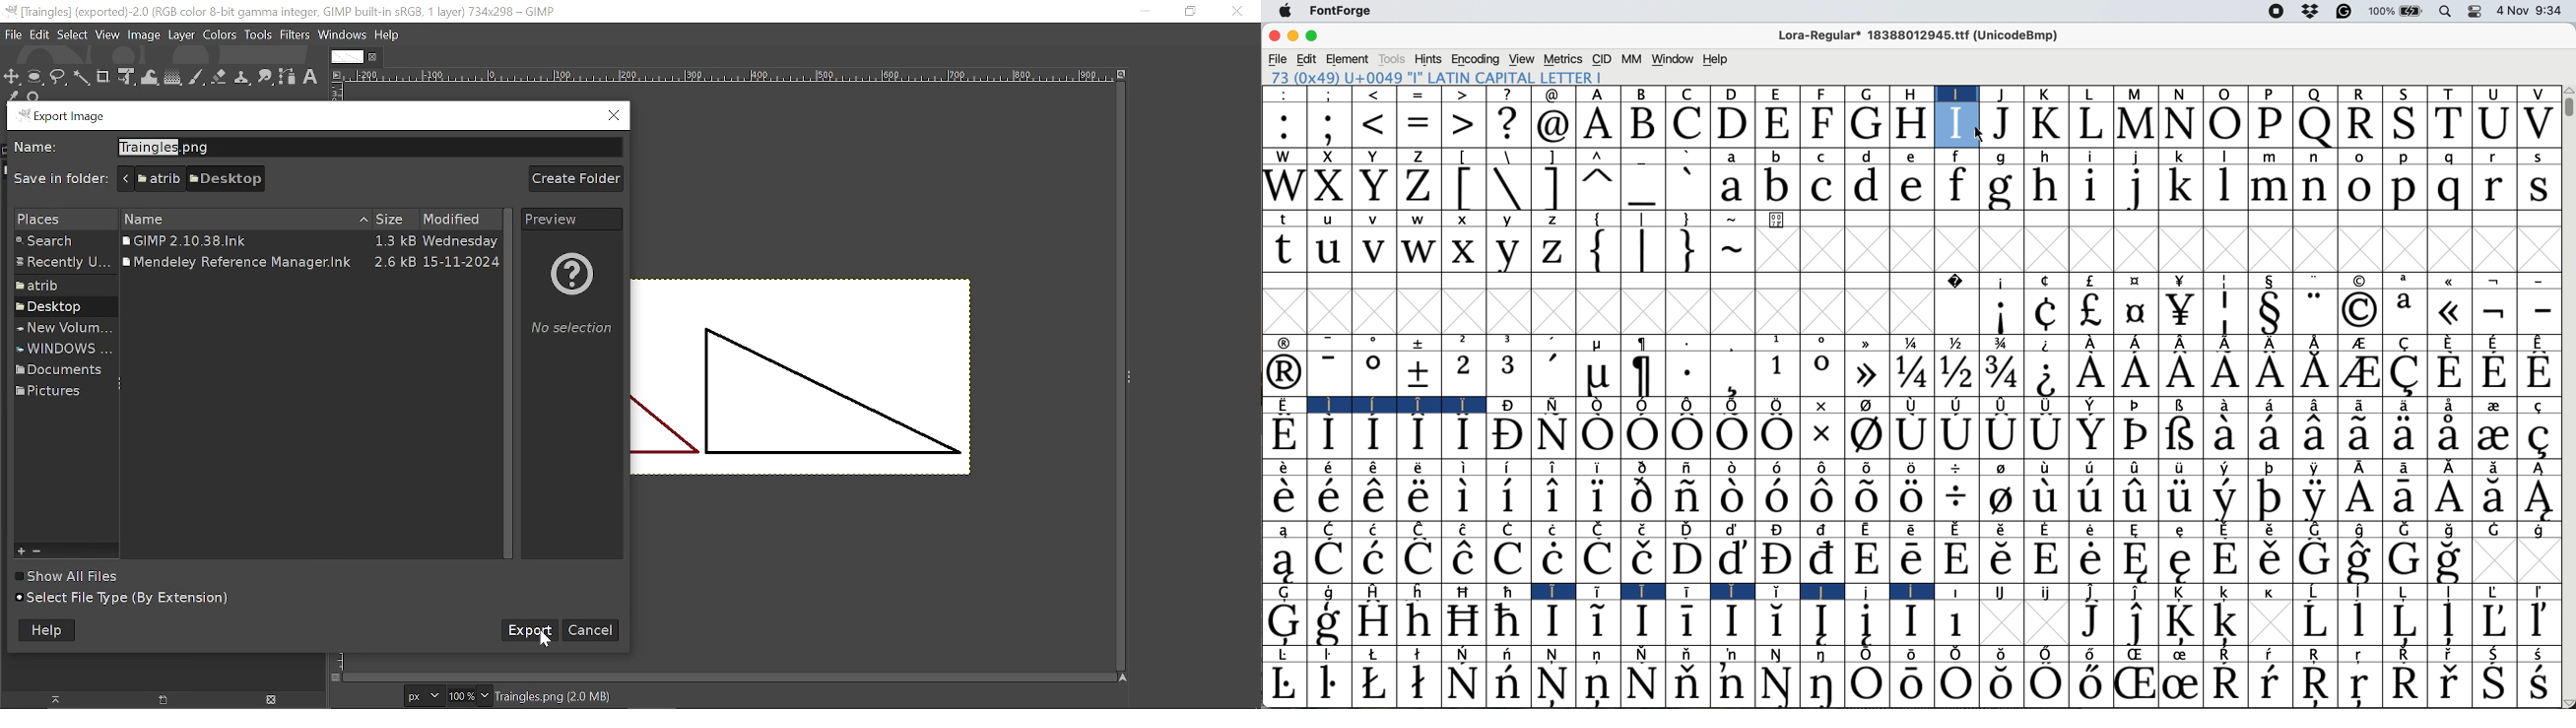 This screenshot has height=728, width=2576. Describe the element at coordinates (2135, 623) in the screenshot. I see `Symbol` at that location.